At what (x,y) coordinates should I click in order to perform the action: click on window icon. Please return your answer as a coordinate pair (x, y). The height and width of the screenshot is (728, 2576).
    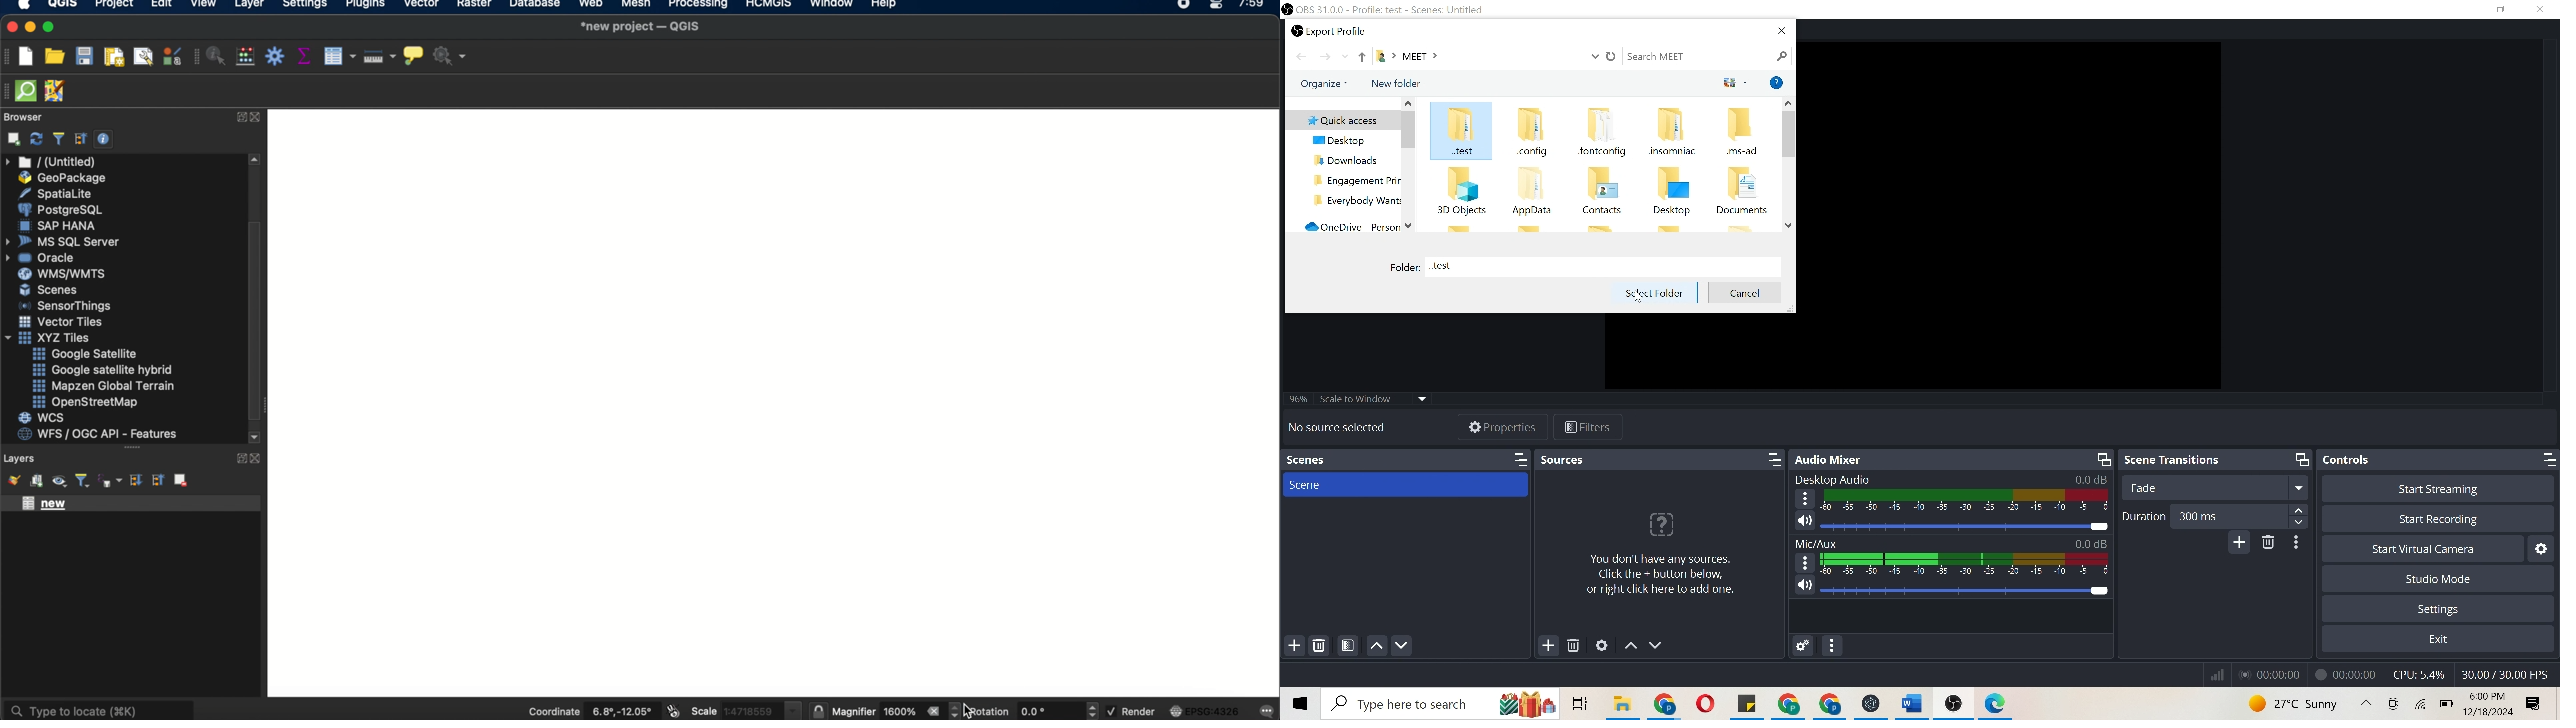
    Looking at the image, I should click on (1302, 704).